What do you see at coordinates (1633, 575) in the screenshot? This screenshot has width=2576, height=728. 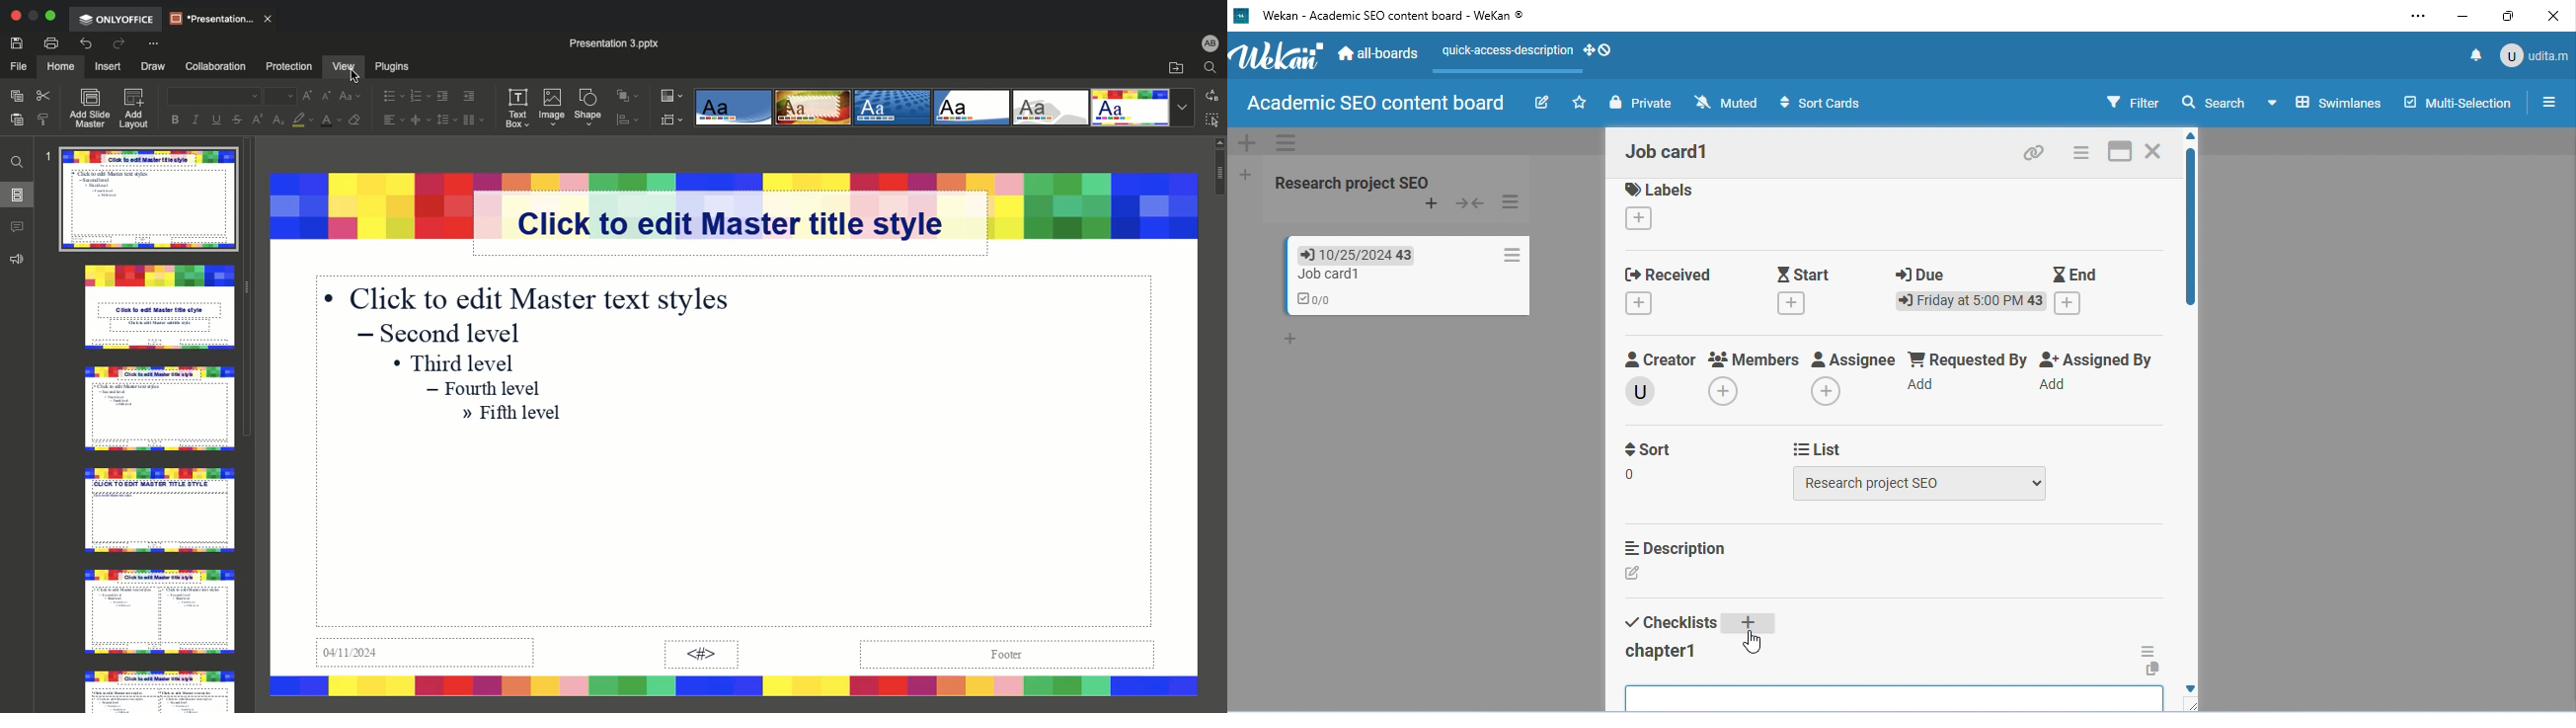 I see `add description` at bounding box center [1633, 575].